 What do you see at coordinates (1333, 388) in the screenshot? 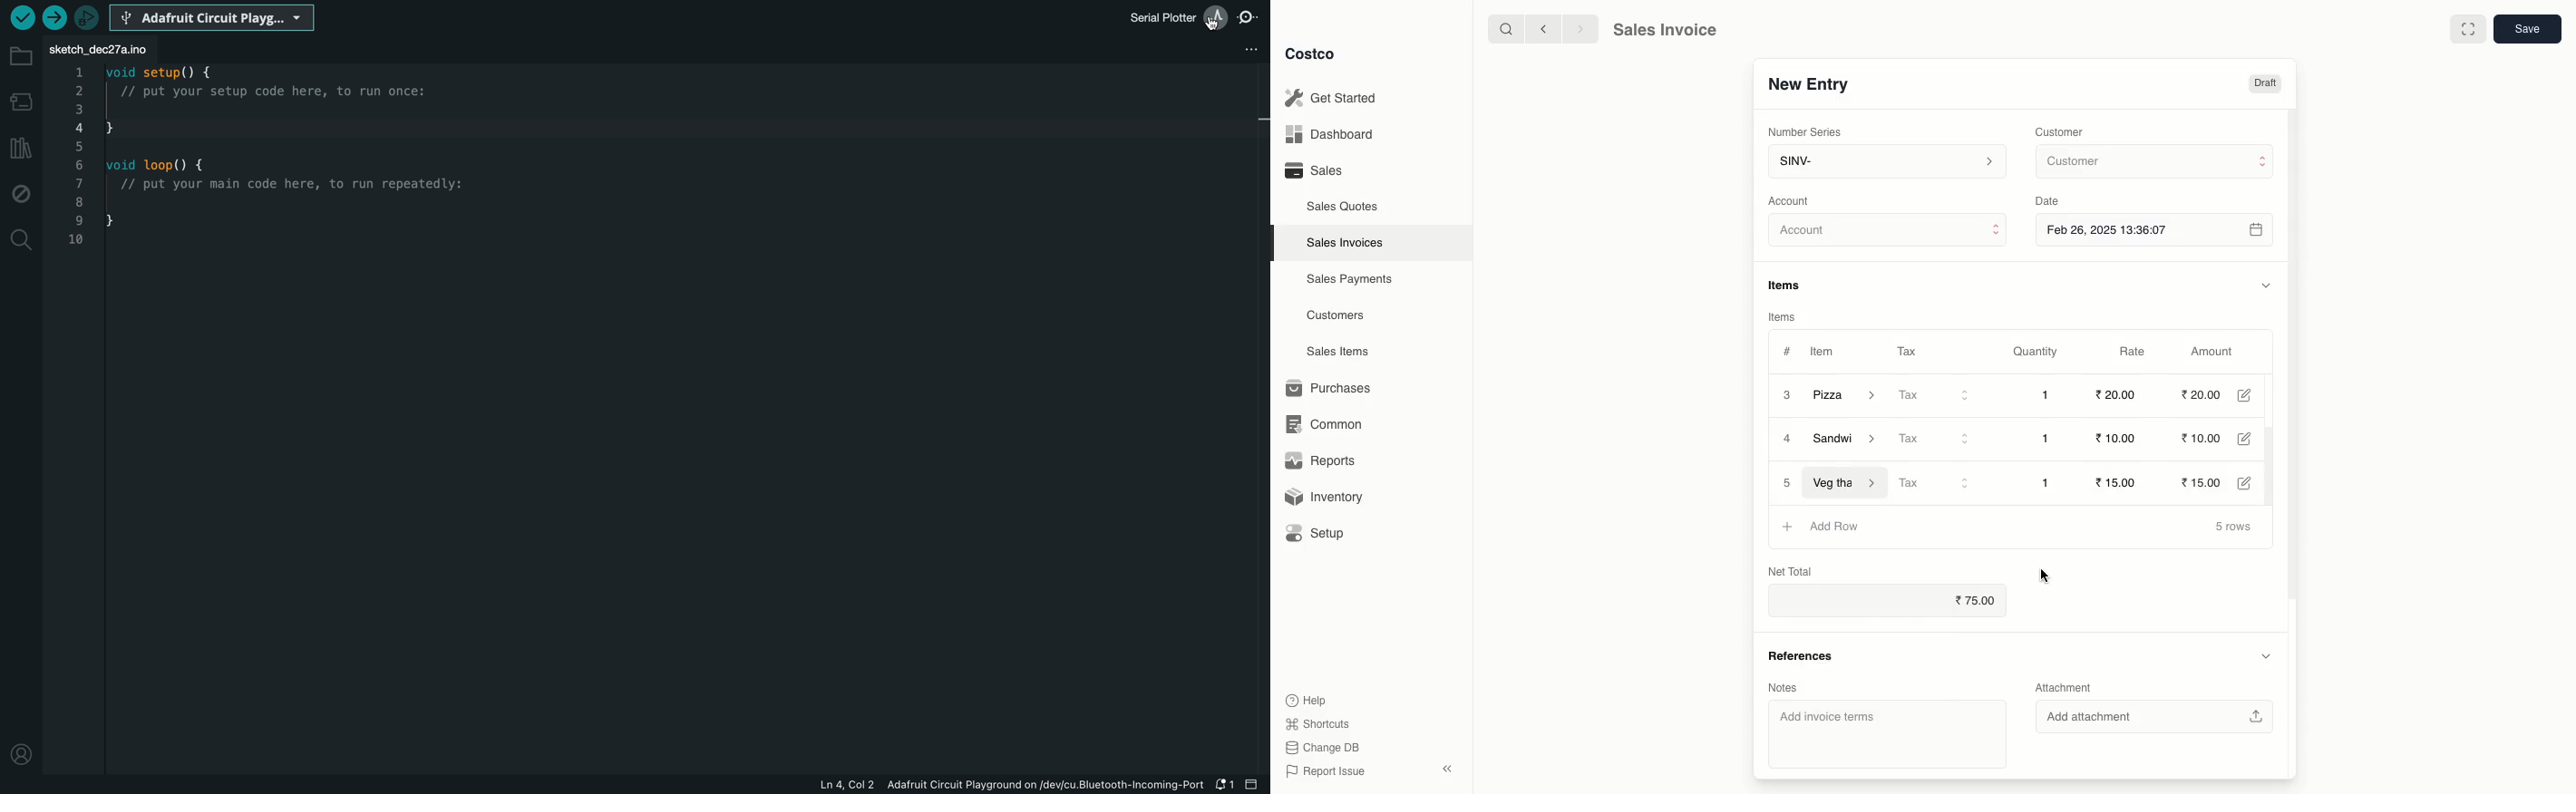
I see `Purchases` at bounding box center [1333, 388].